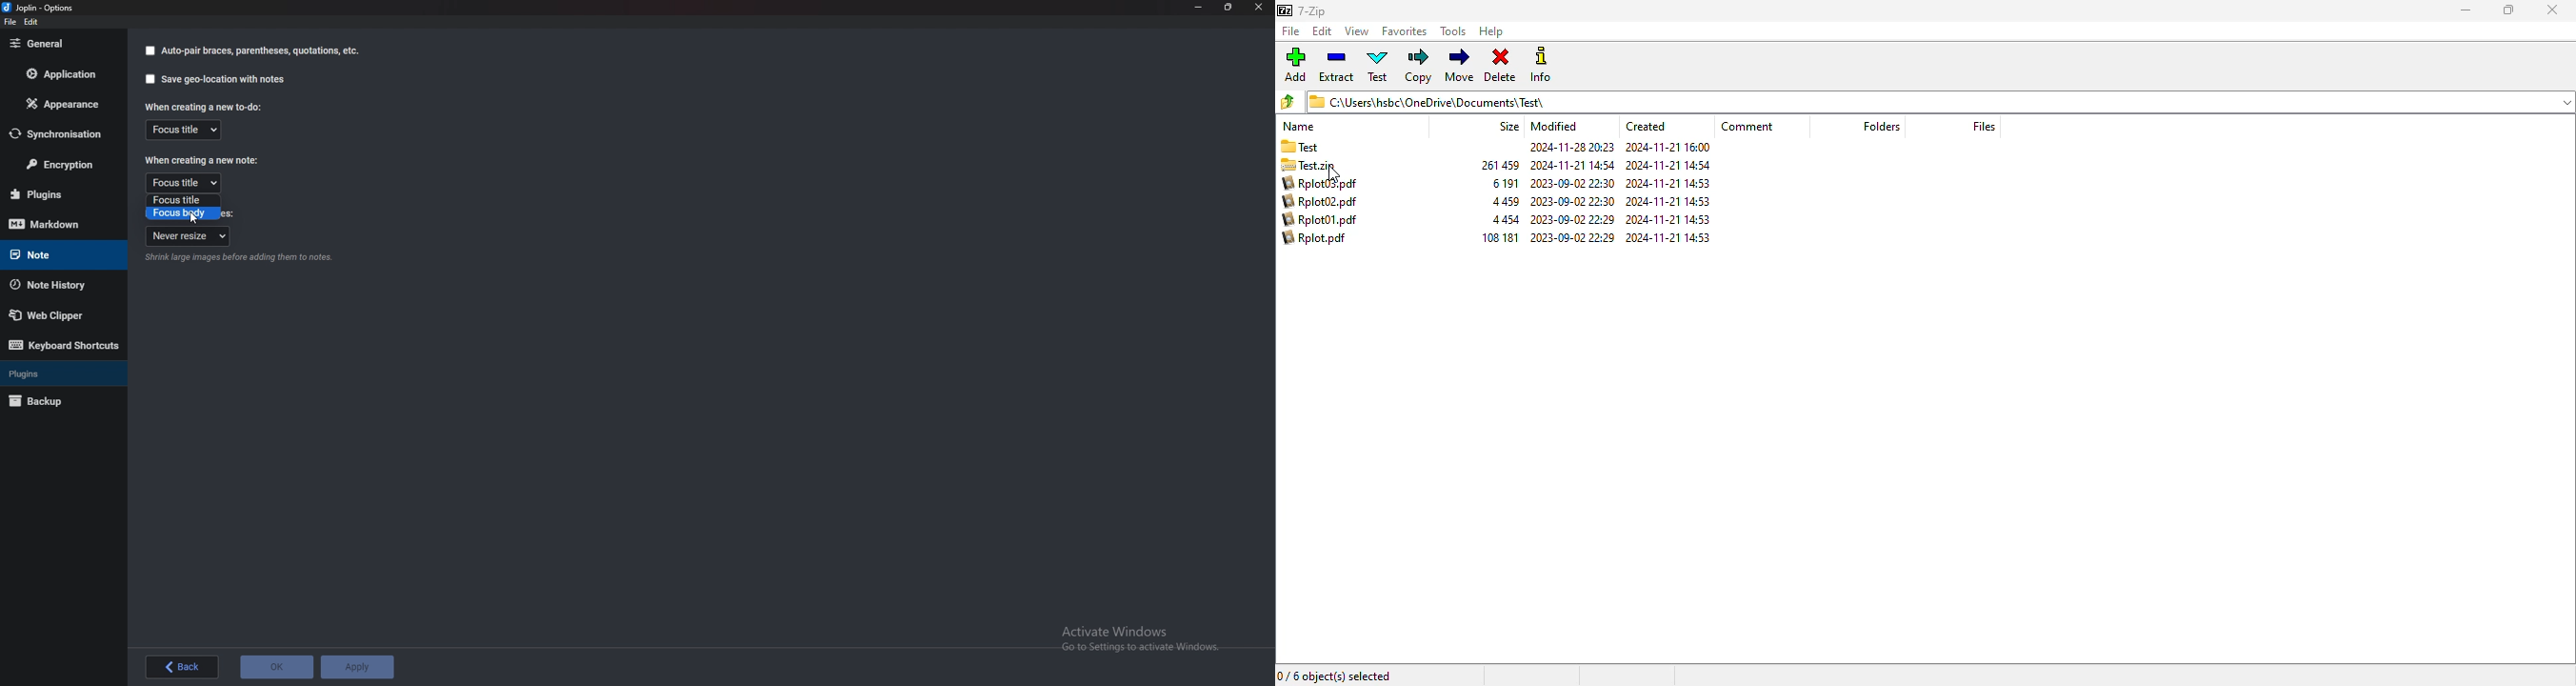 The image size is (2576, 700). What do you see at coordinates (59, 43) in the screenshot?
I see `general` at bounding box center [59, 43].